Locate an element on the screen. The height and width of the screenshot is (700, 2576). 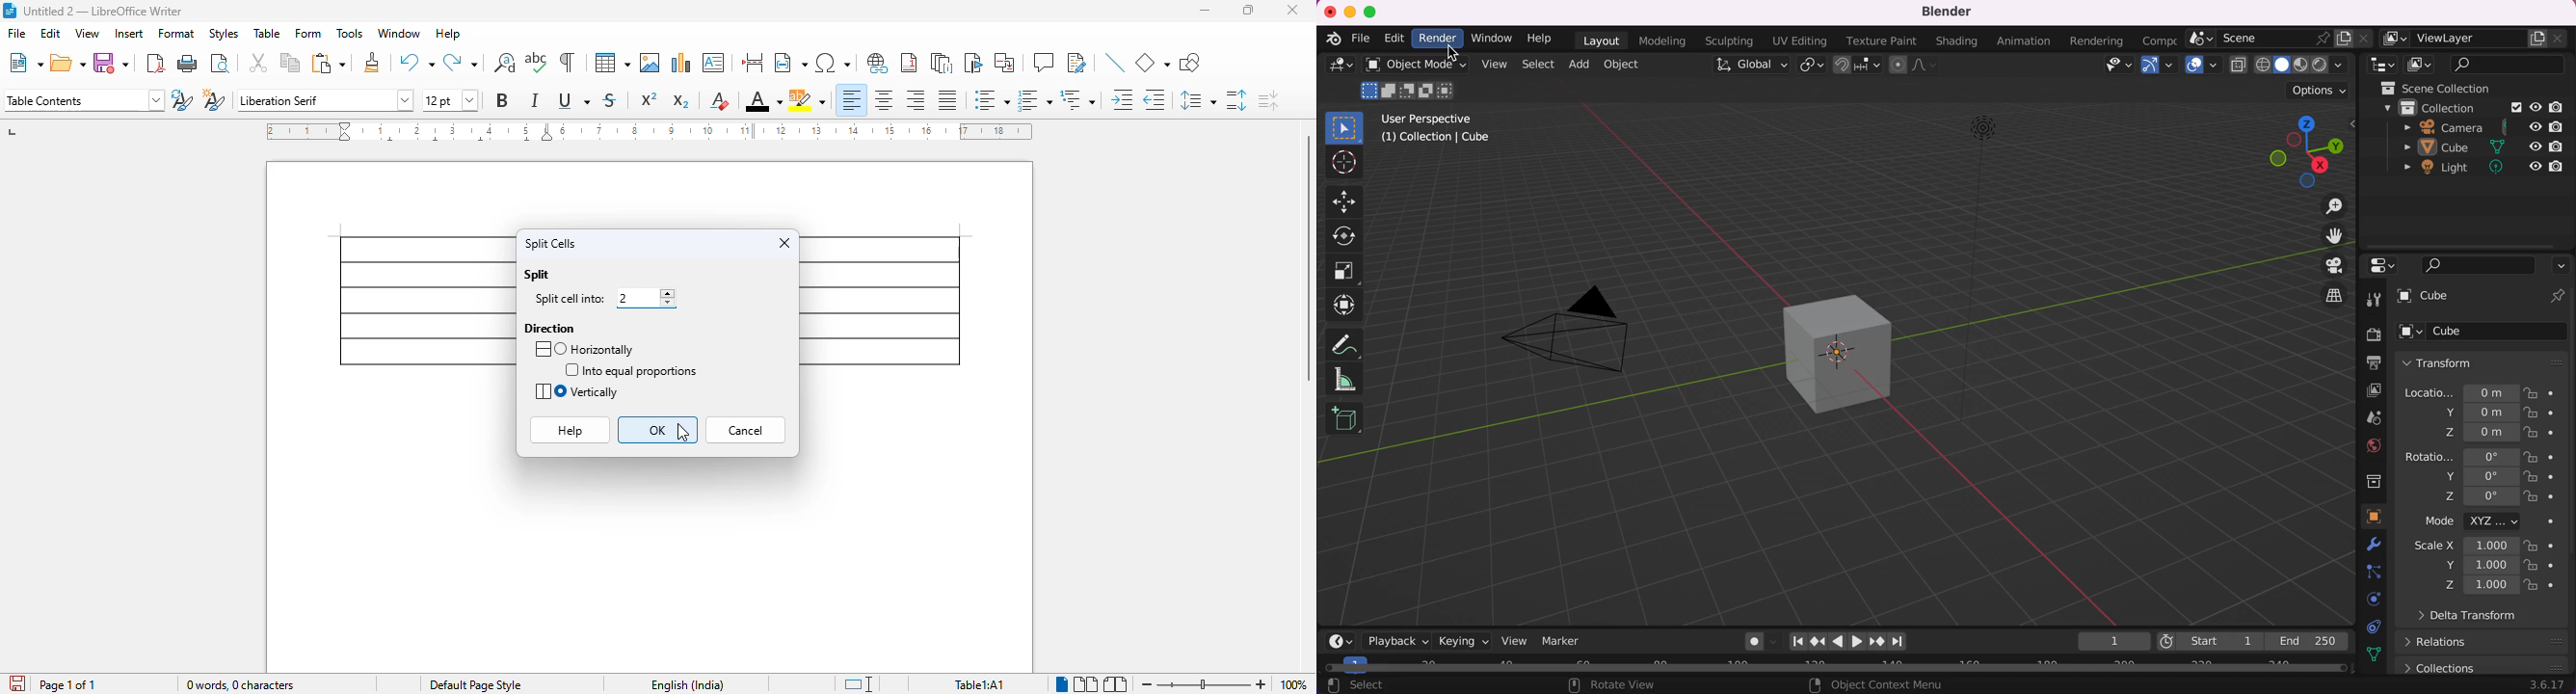
y 1.000 is located at coordinates (2480, 565).